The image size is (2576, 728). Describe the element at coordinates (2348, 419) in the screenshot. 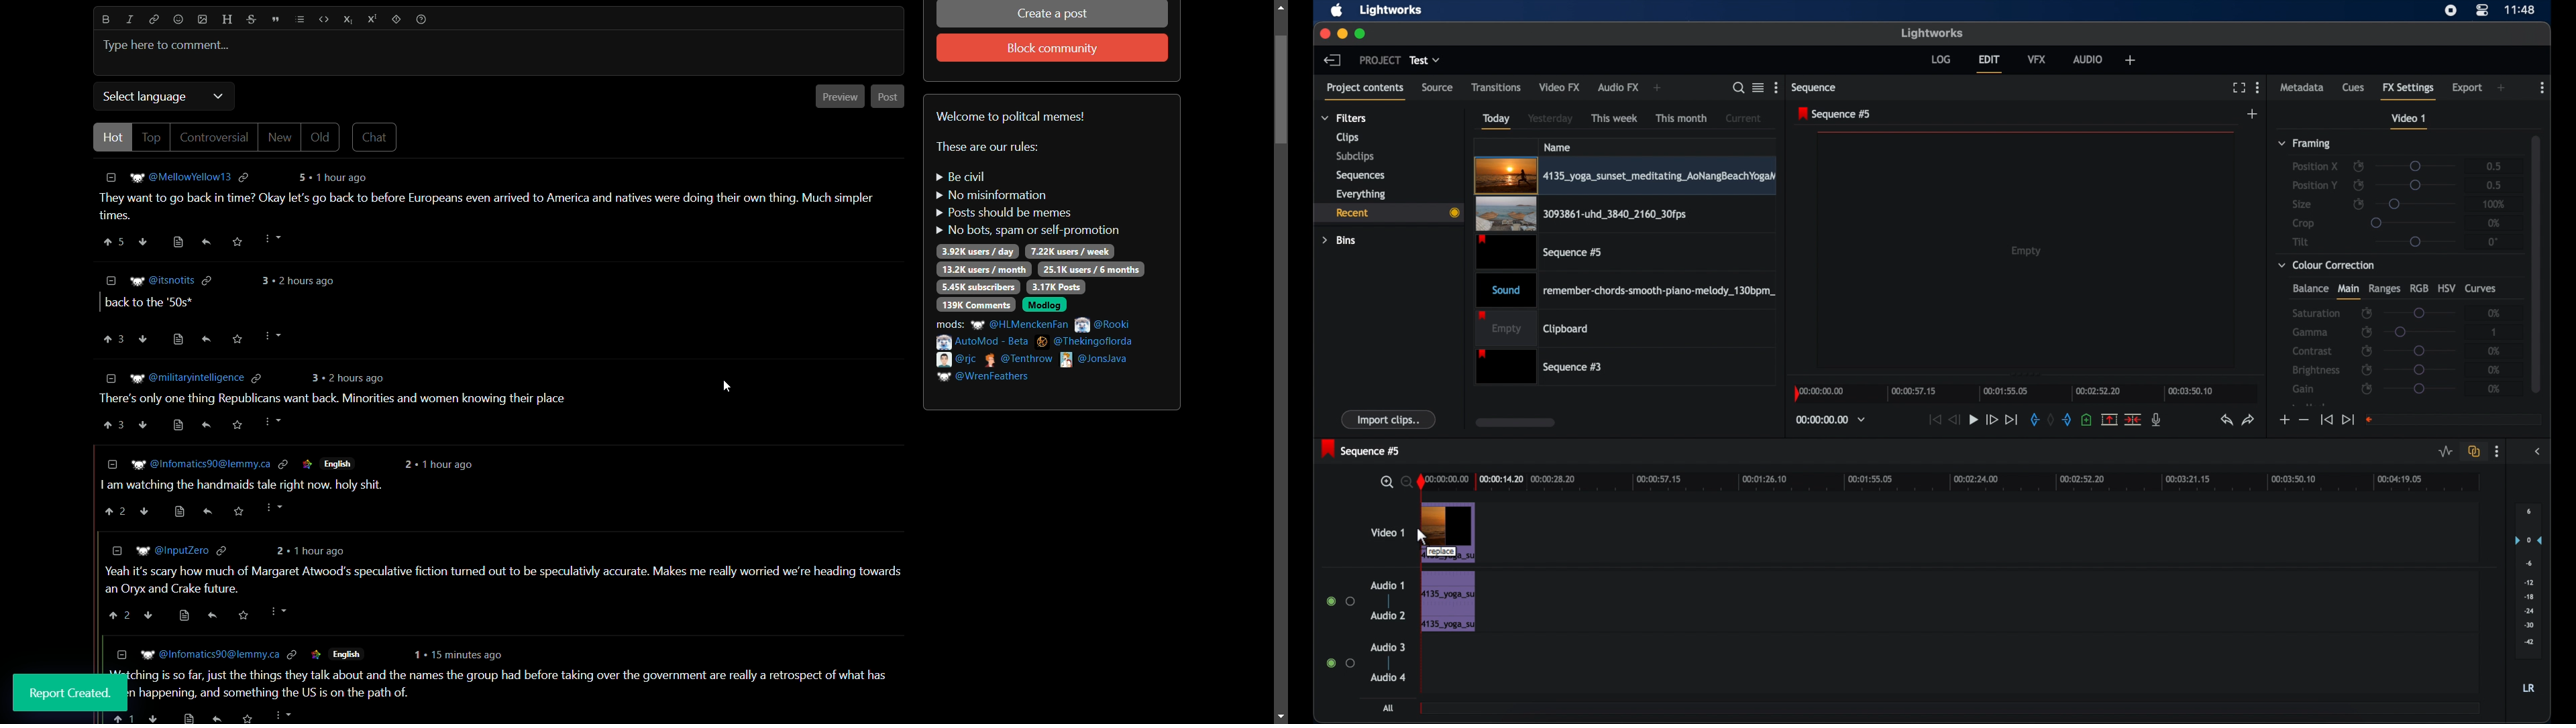

I see `jump to end` at that location.